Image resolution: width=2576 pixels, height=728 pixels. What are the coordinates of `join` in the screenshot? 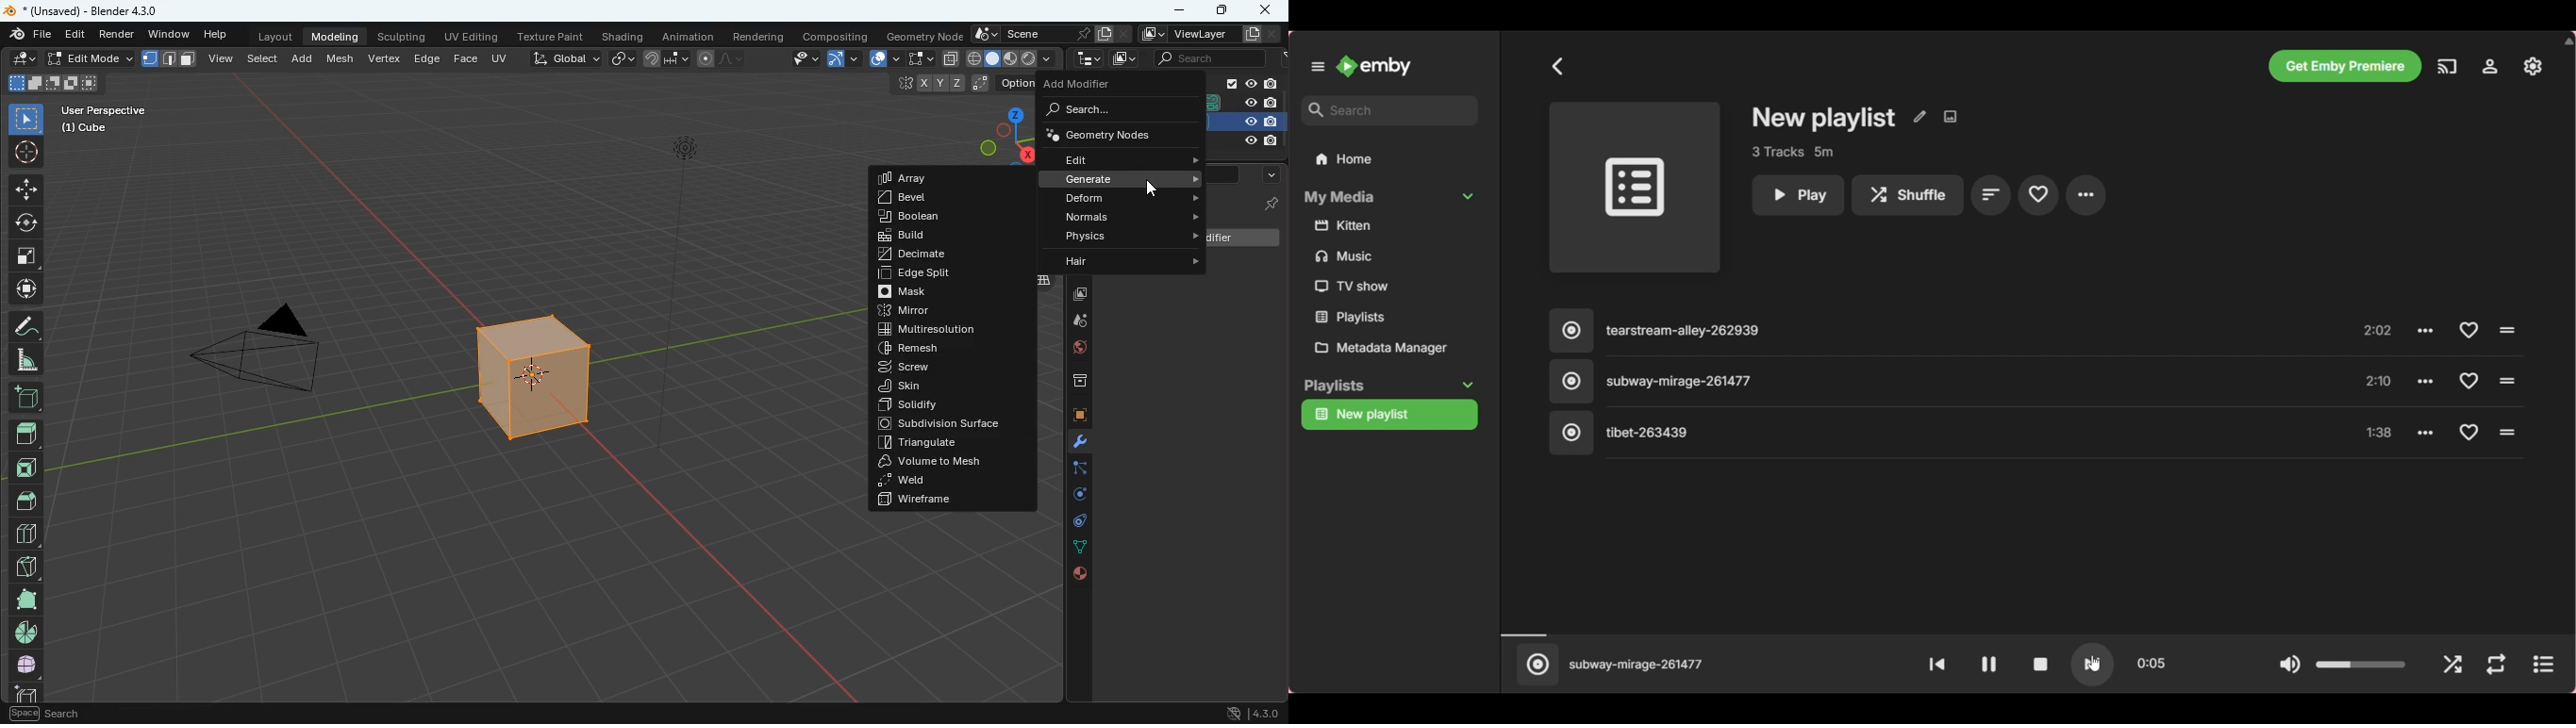 It's located at (663, 58).